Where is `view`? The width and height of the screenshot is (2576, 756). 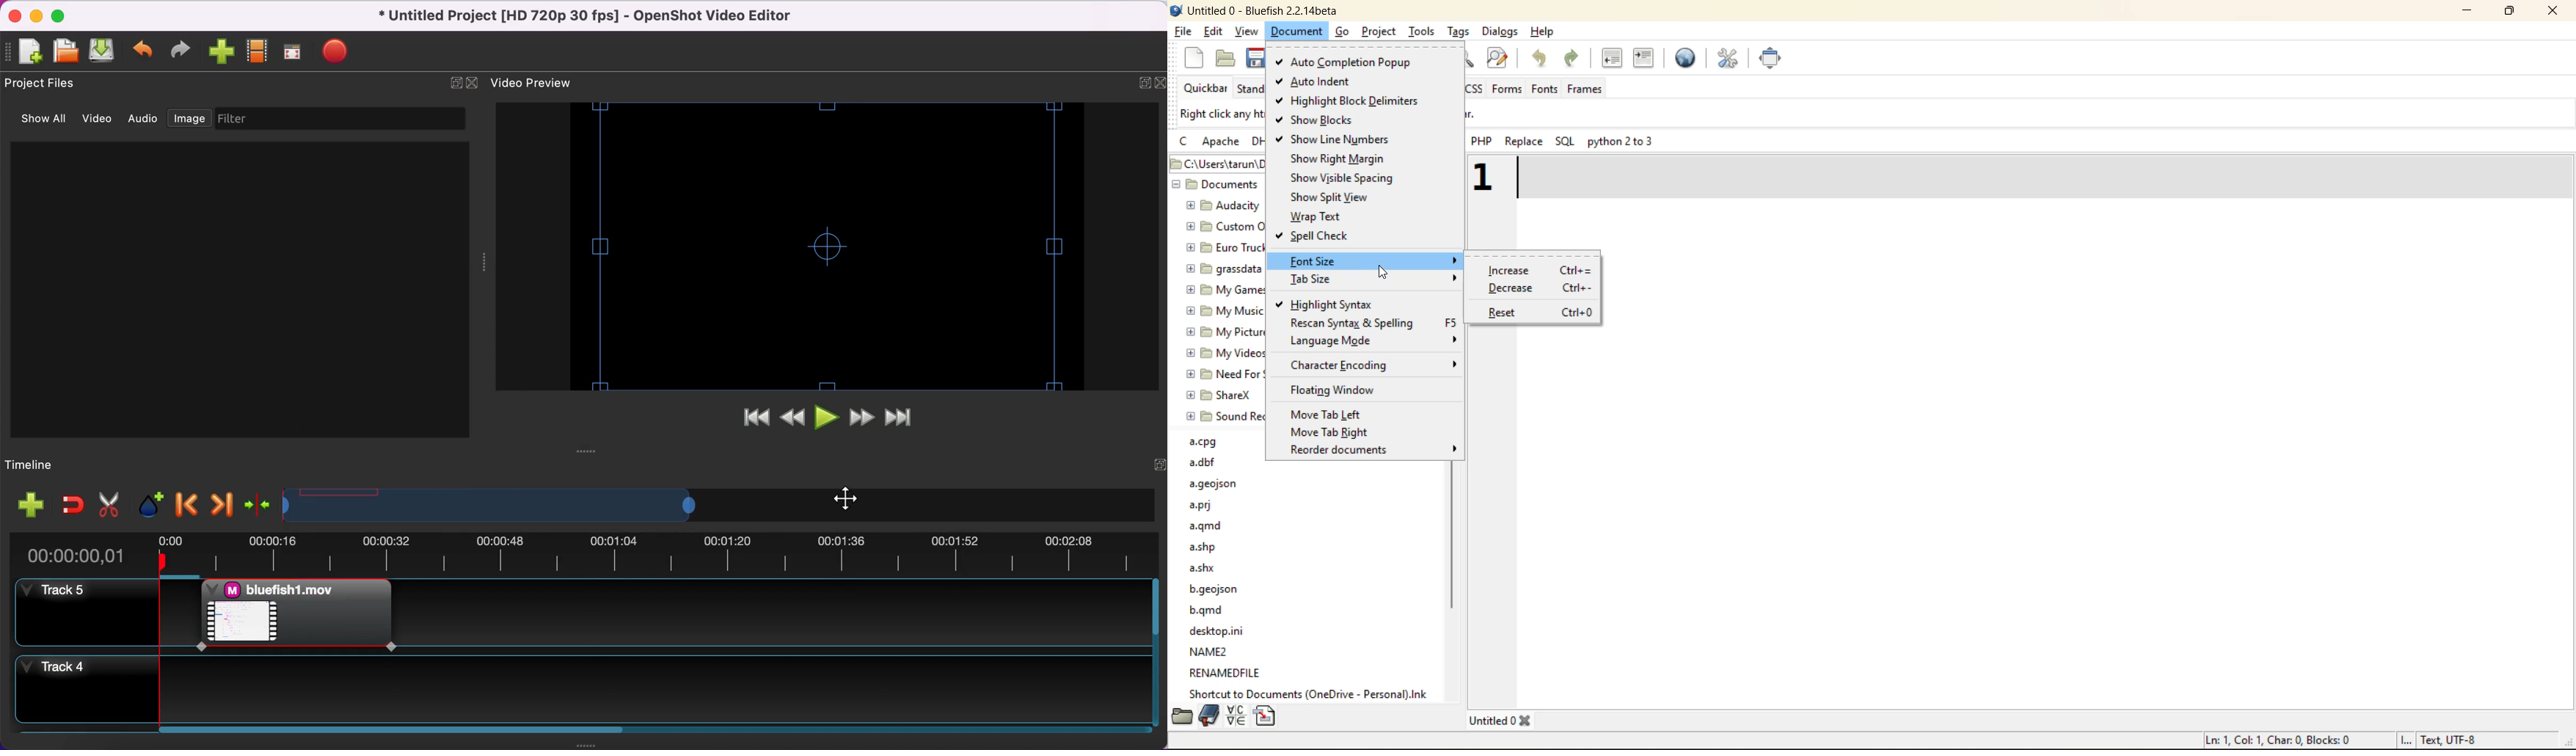
view is located at coordinates (1246, 32).